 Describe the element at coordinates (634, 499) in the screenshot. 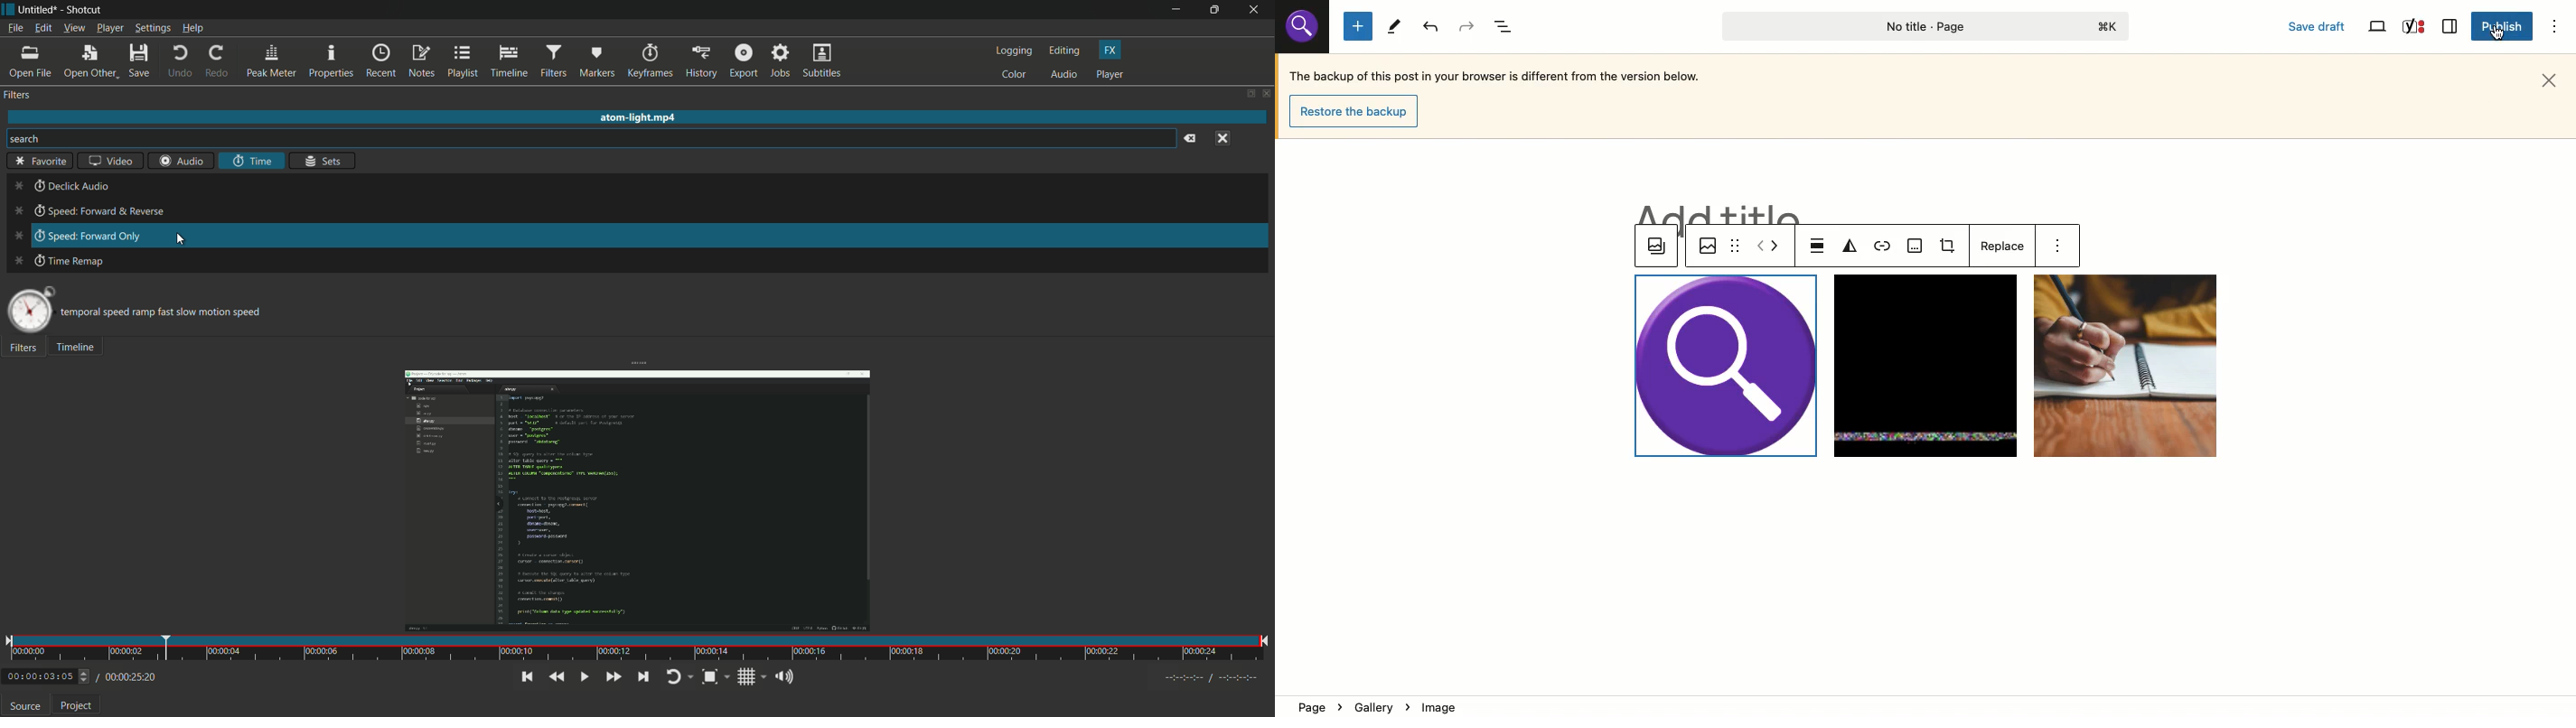

I see `opened file` at that location.